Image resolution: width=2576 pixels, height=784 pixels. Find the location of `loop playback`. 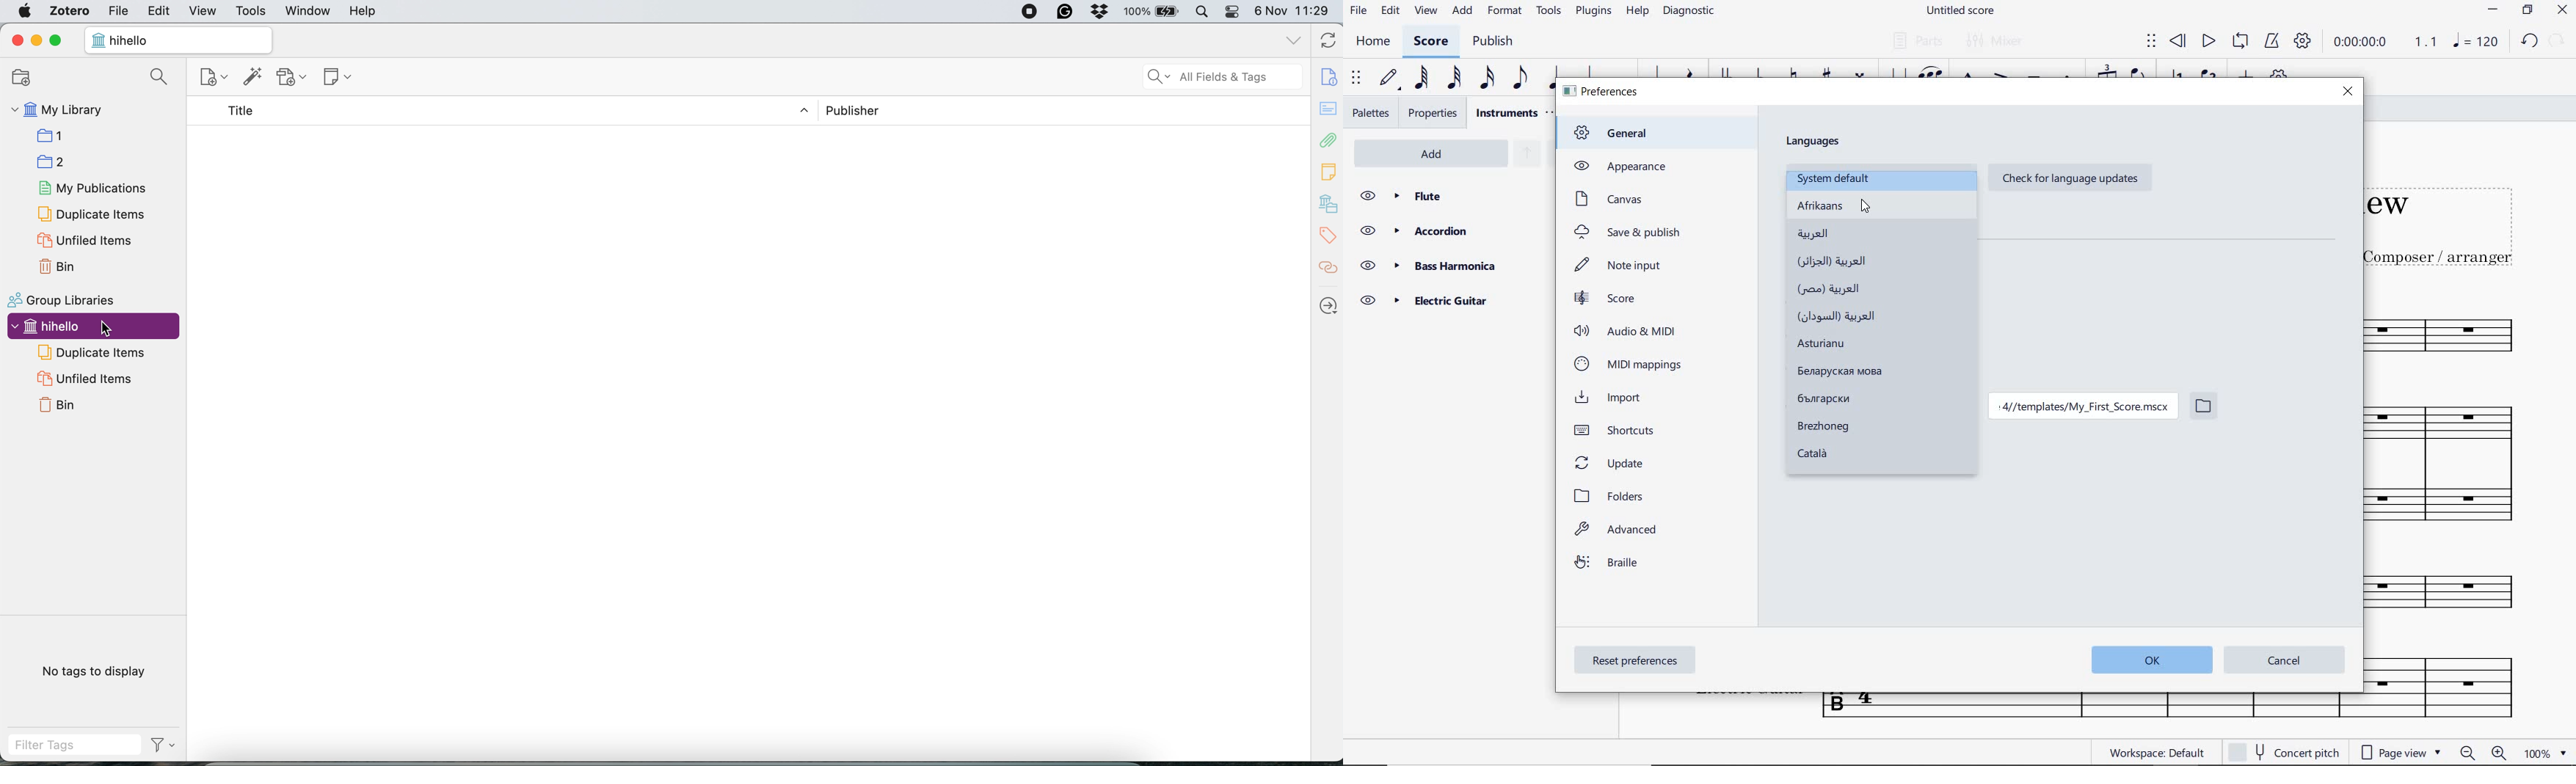

loop playback is located at coordinates (2242, 42).